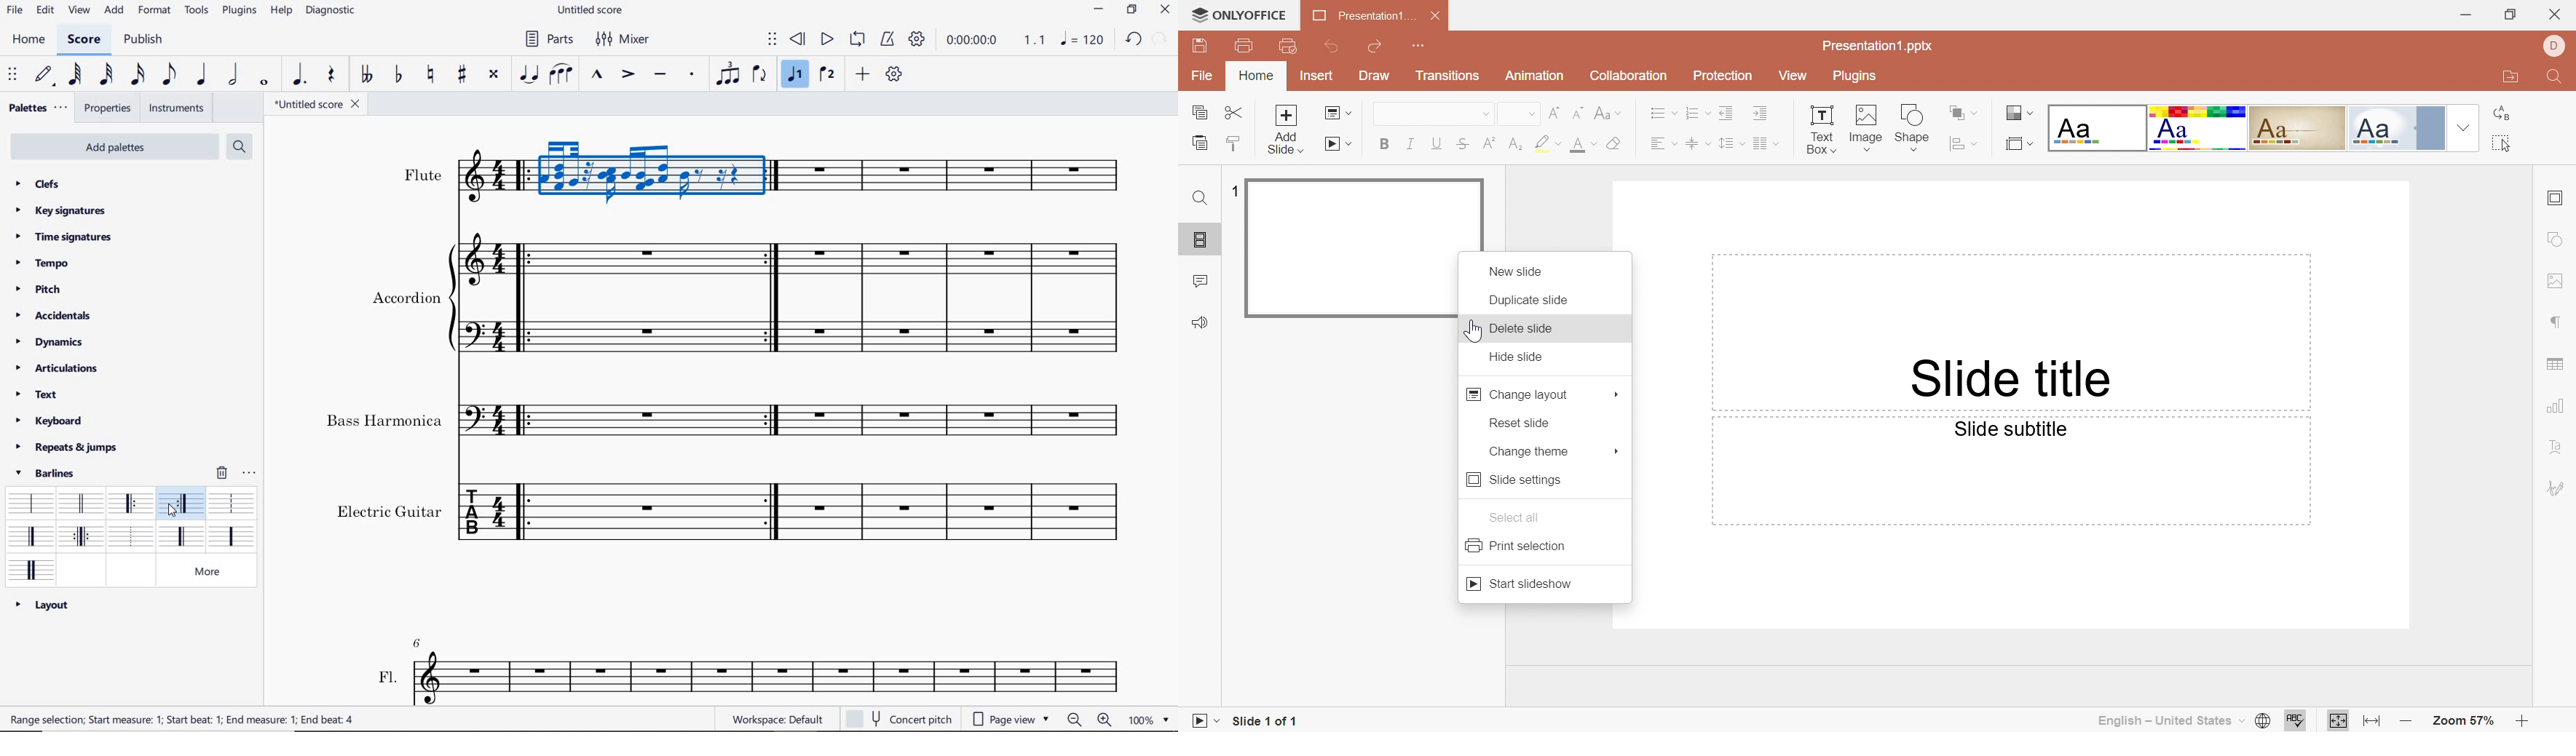  I want to click on Change slide layout, so click(1327, 112).